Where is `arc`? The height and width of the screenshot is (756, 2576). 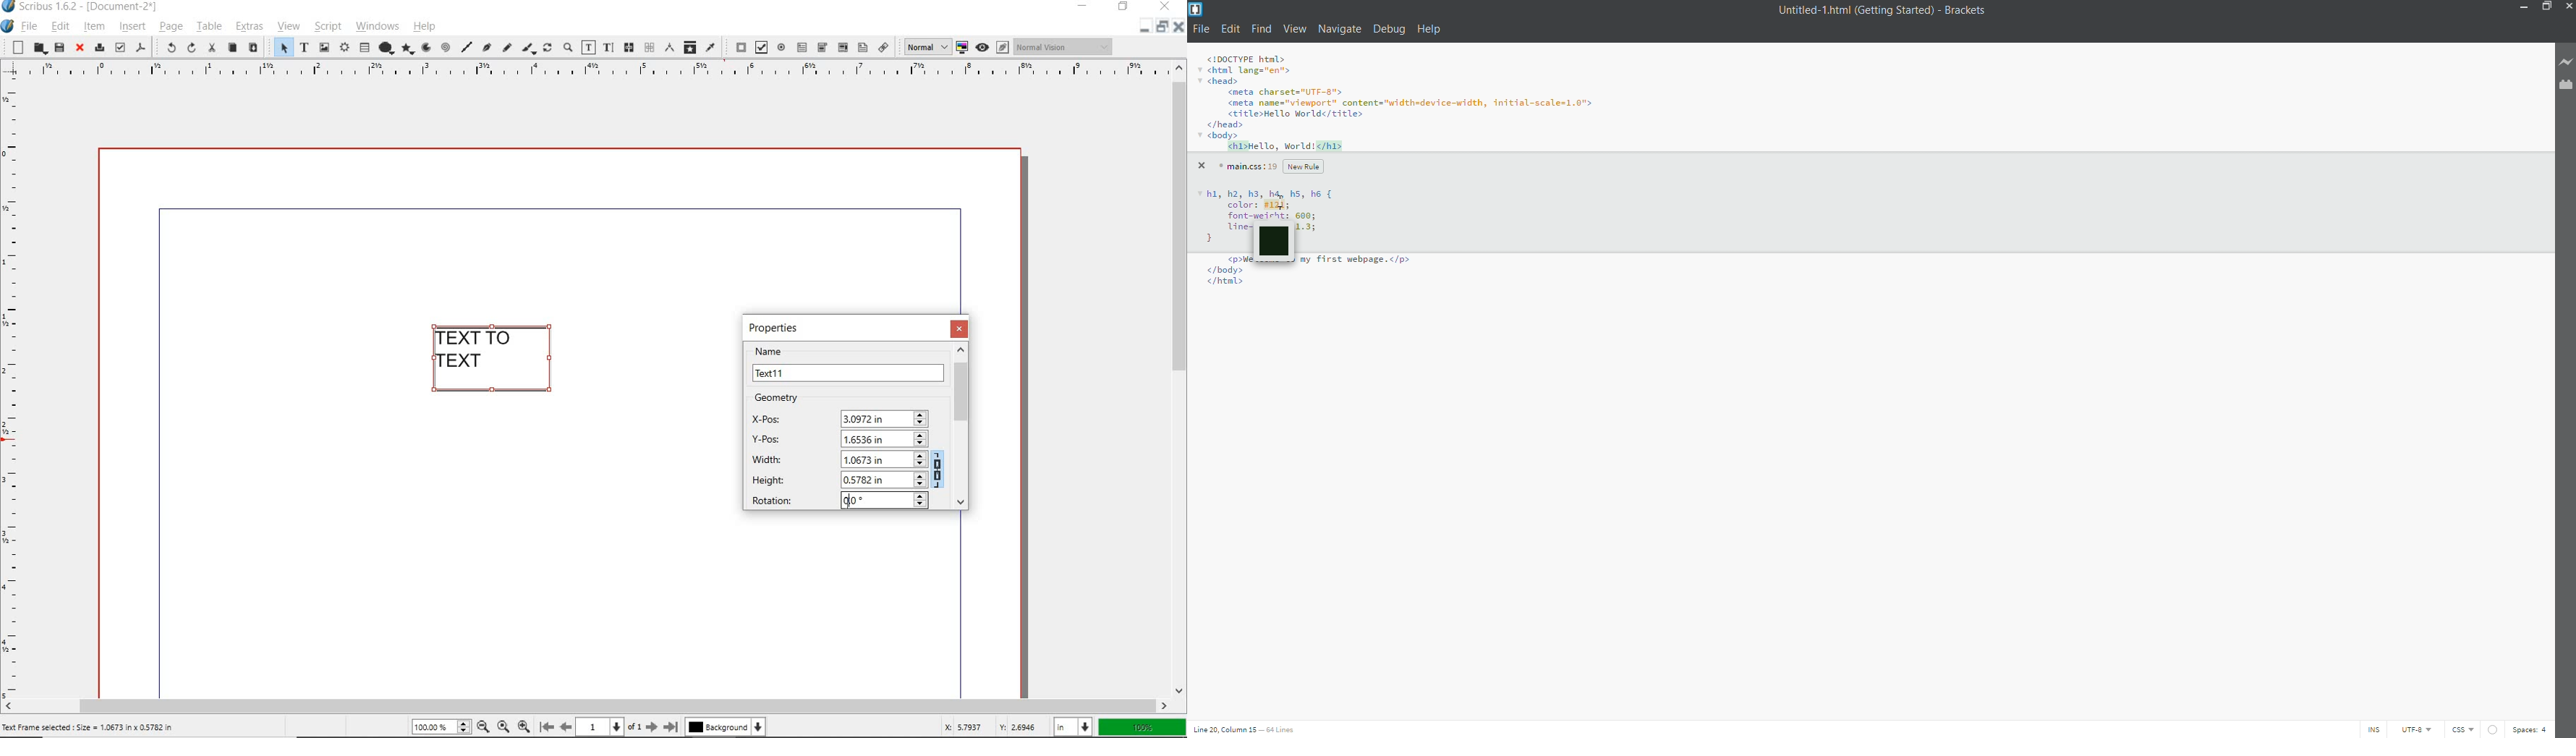
arc is located at coordinates (425, 49).